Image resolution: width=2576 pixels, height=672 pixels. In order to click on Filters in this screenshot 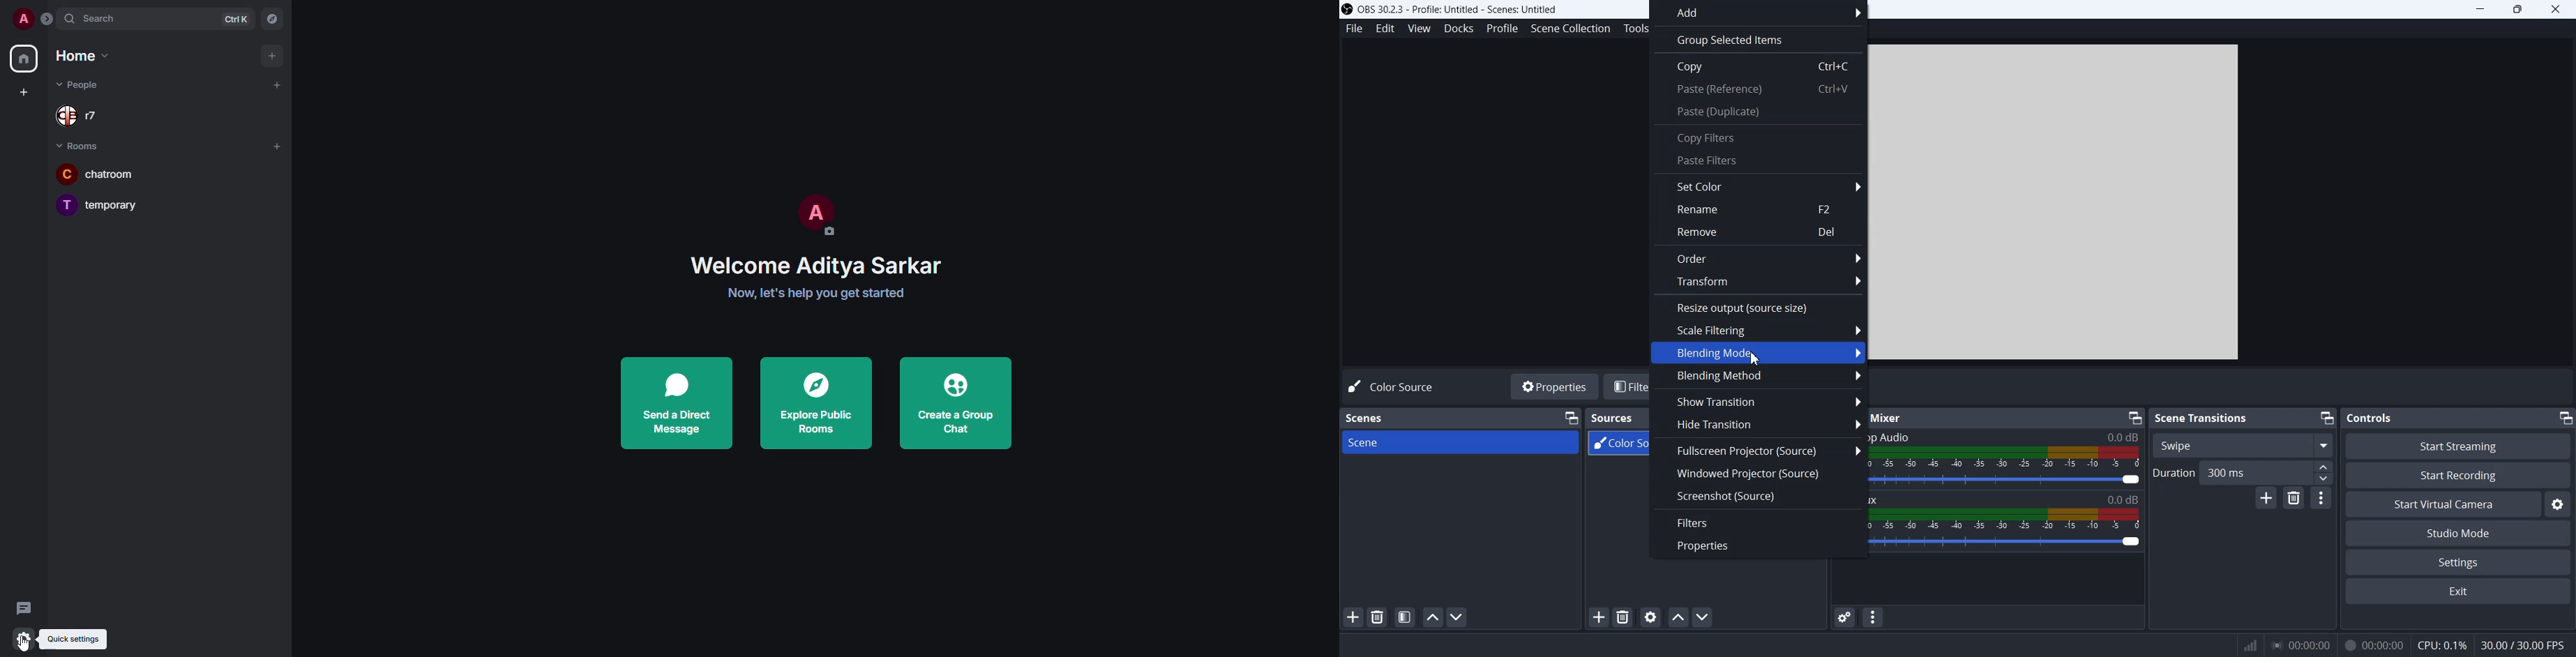, I will do `click(1760, 522)`.